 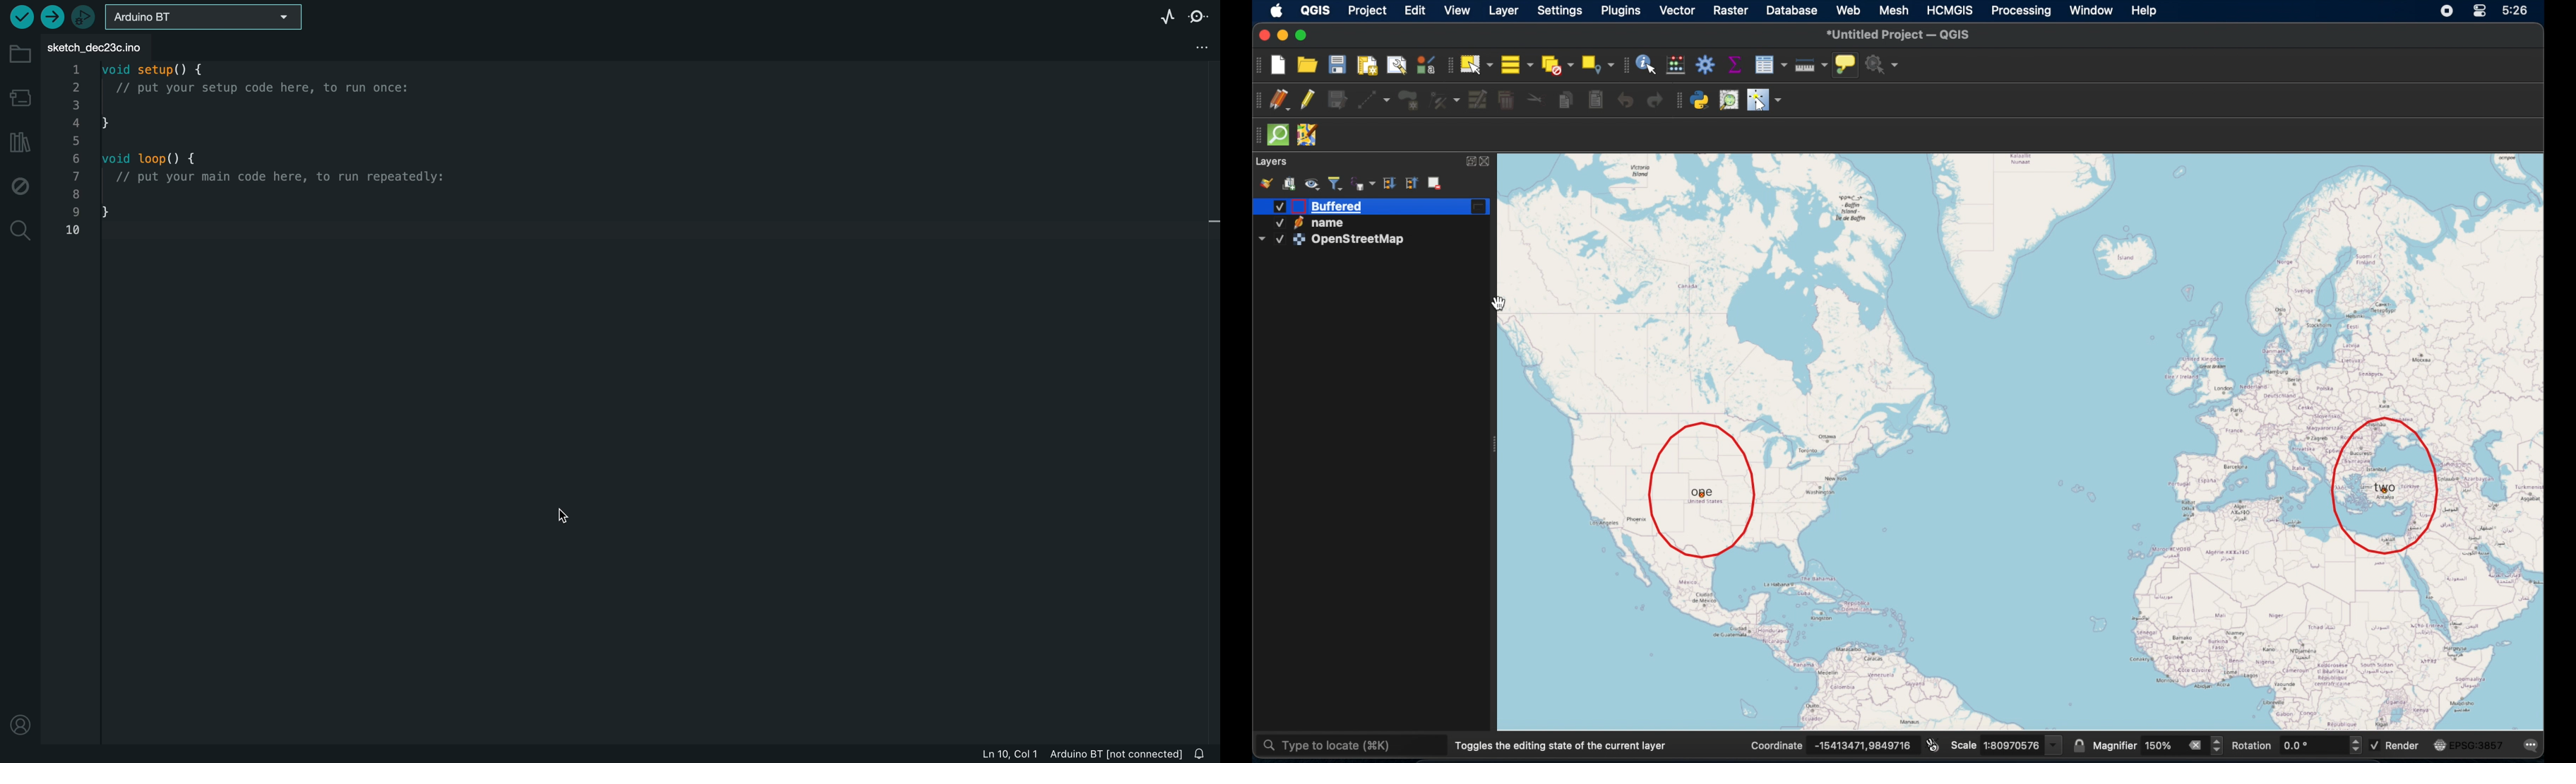 What do you see at coordinates (21, 187) in the screenshot?
I see `debug` at bounding box center [21, 187].